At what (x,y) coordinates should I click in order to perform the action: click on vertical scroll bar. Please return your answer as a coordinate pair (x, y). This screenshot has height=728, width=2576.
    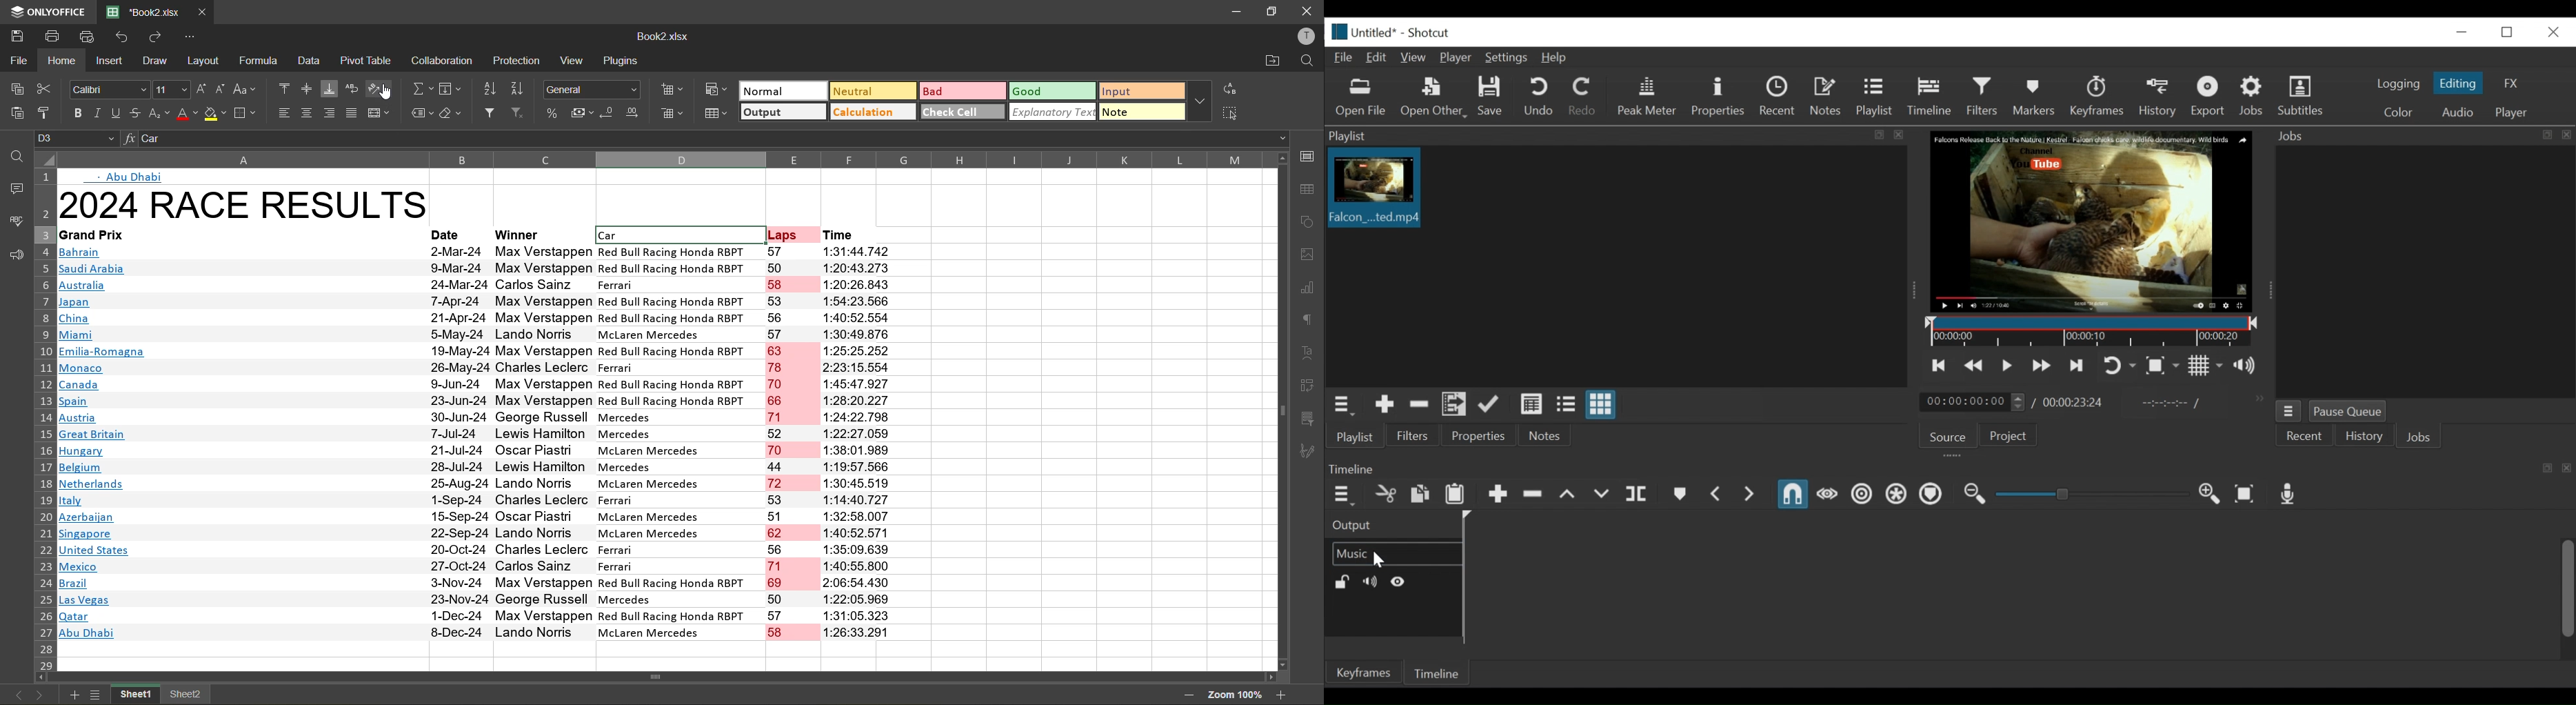
    Looking at the image, I should click on (2564, 595).